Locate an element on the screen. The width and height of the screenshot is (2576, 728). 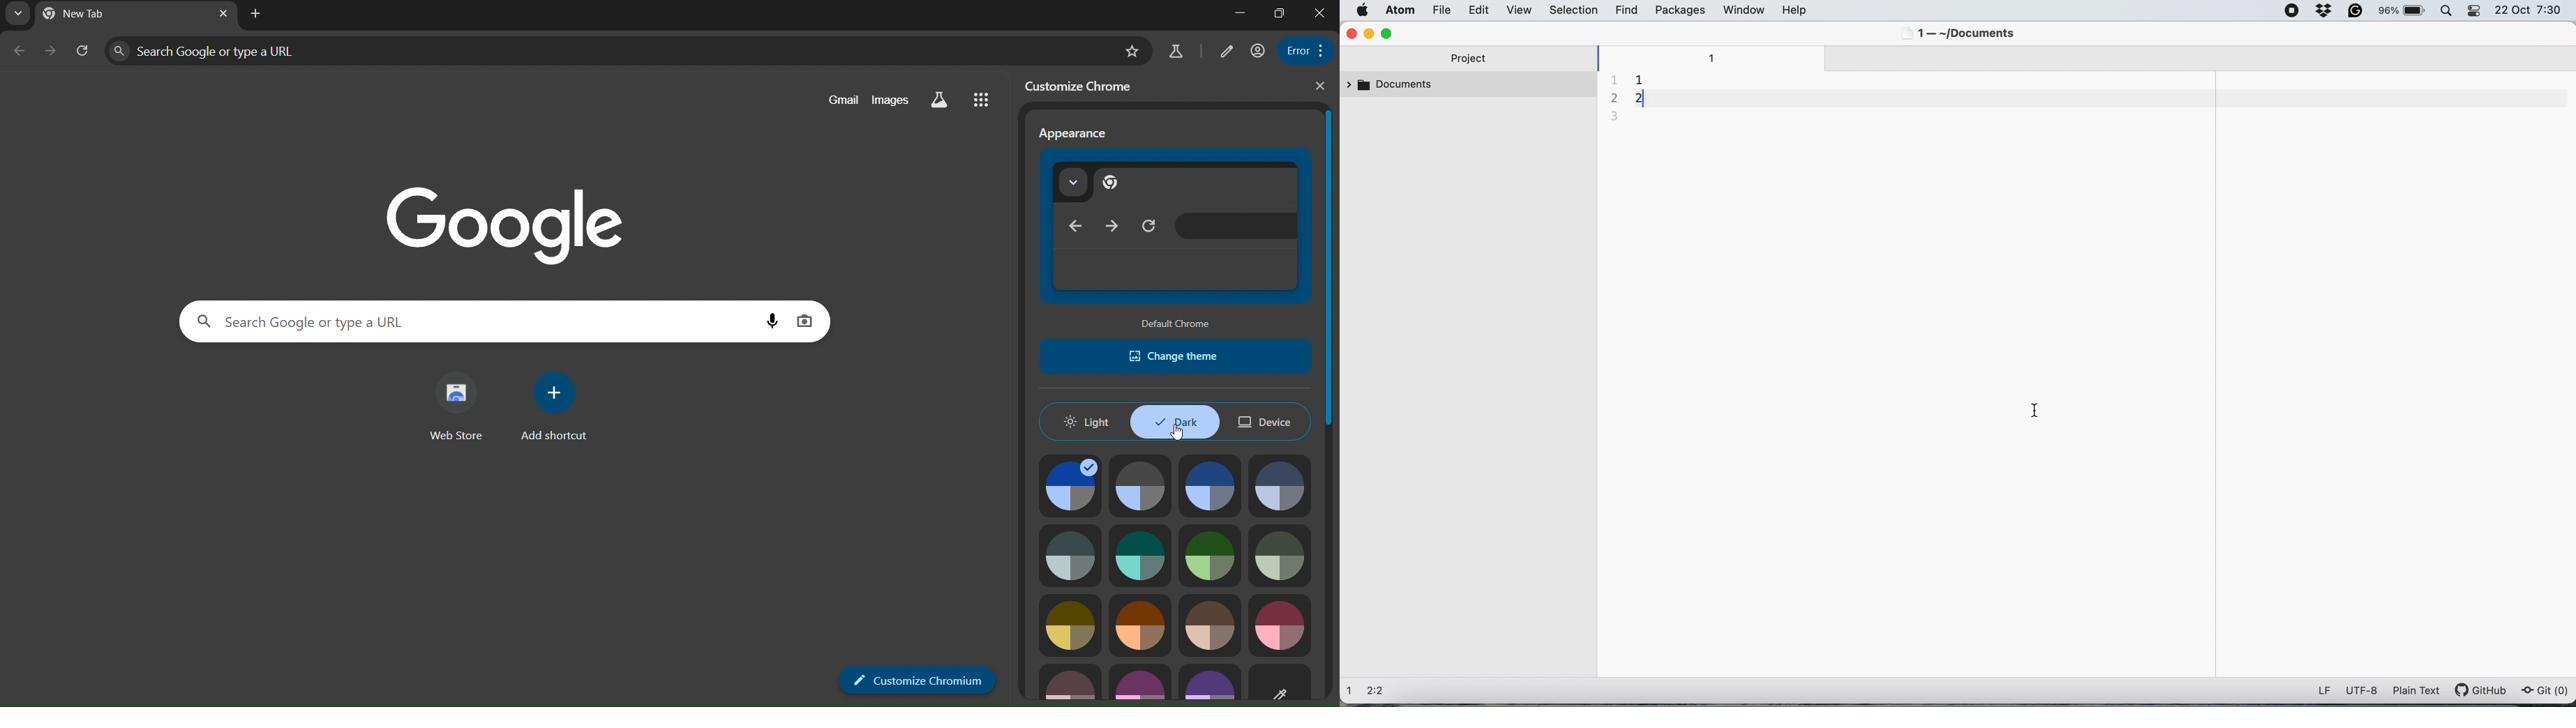
go forward one page is located at coordinates (53, 52).